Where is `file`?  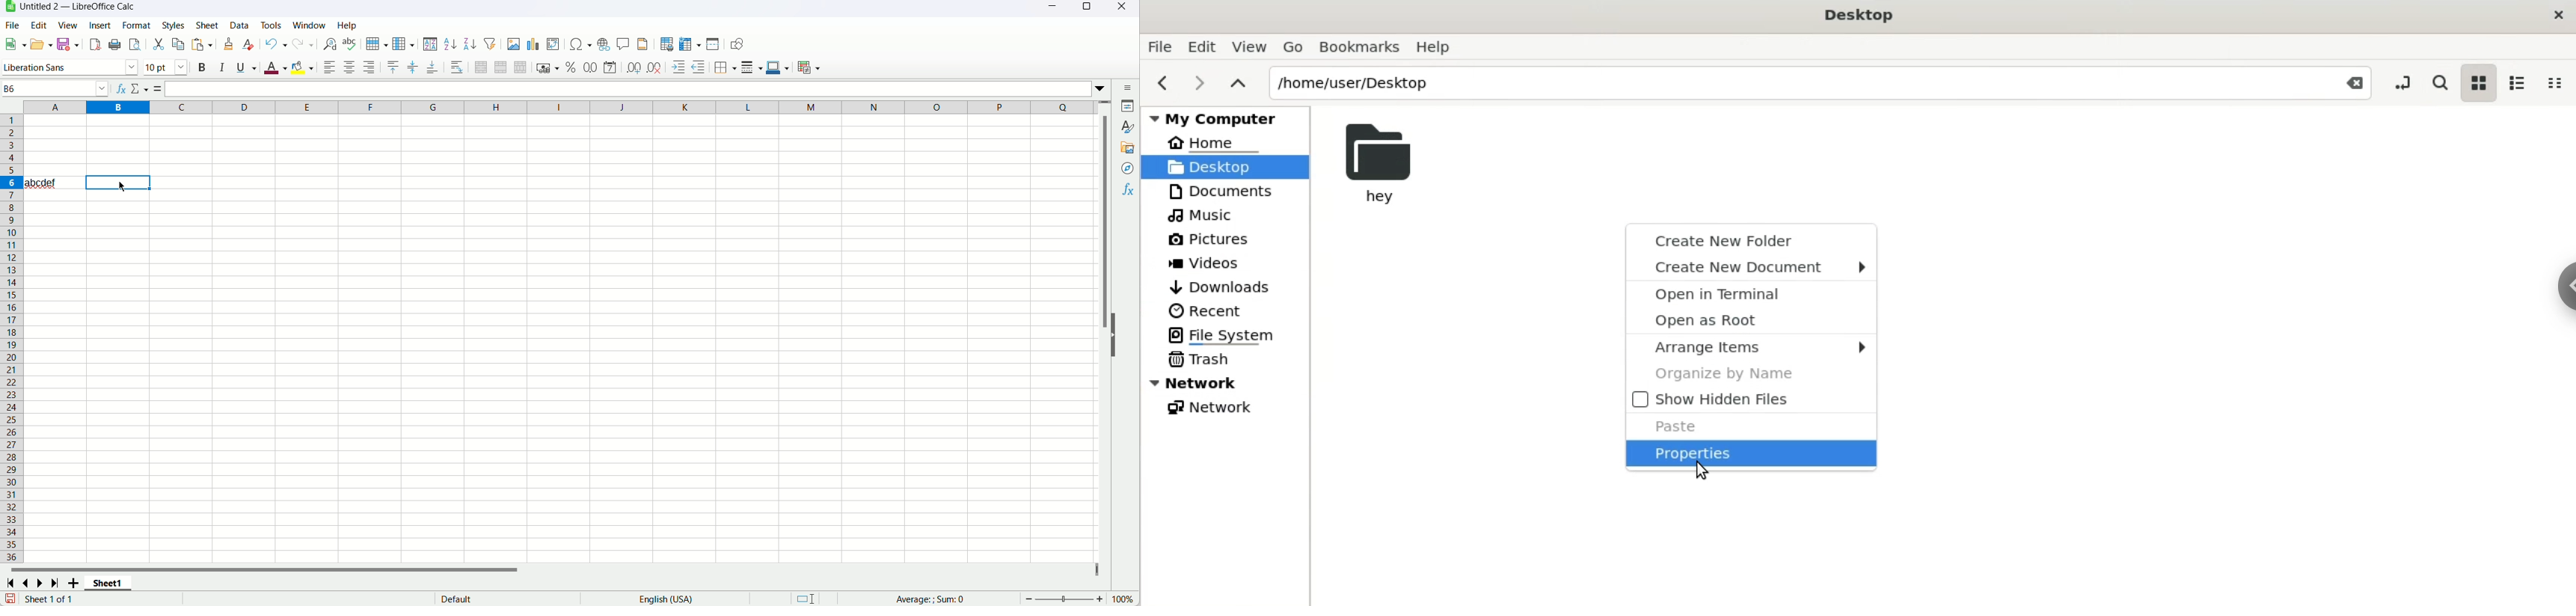
file is located at coordinates (11, 26).